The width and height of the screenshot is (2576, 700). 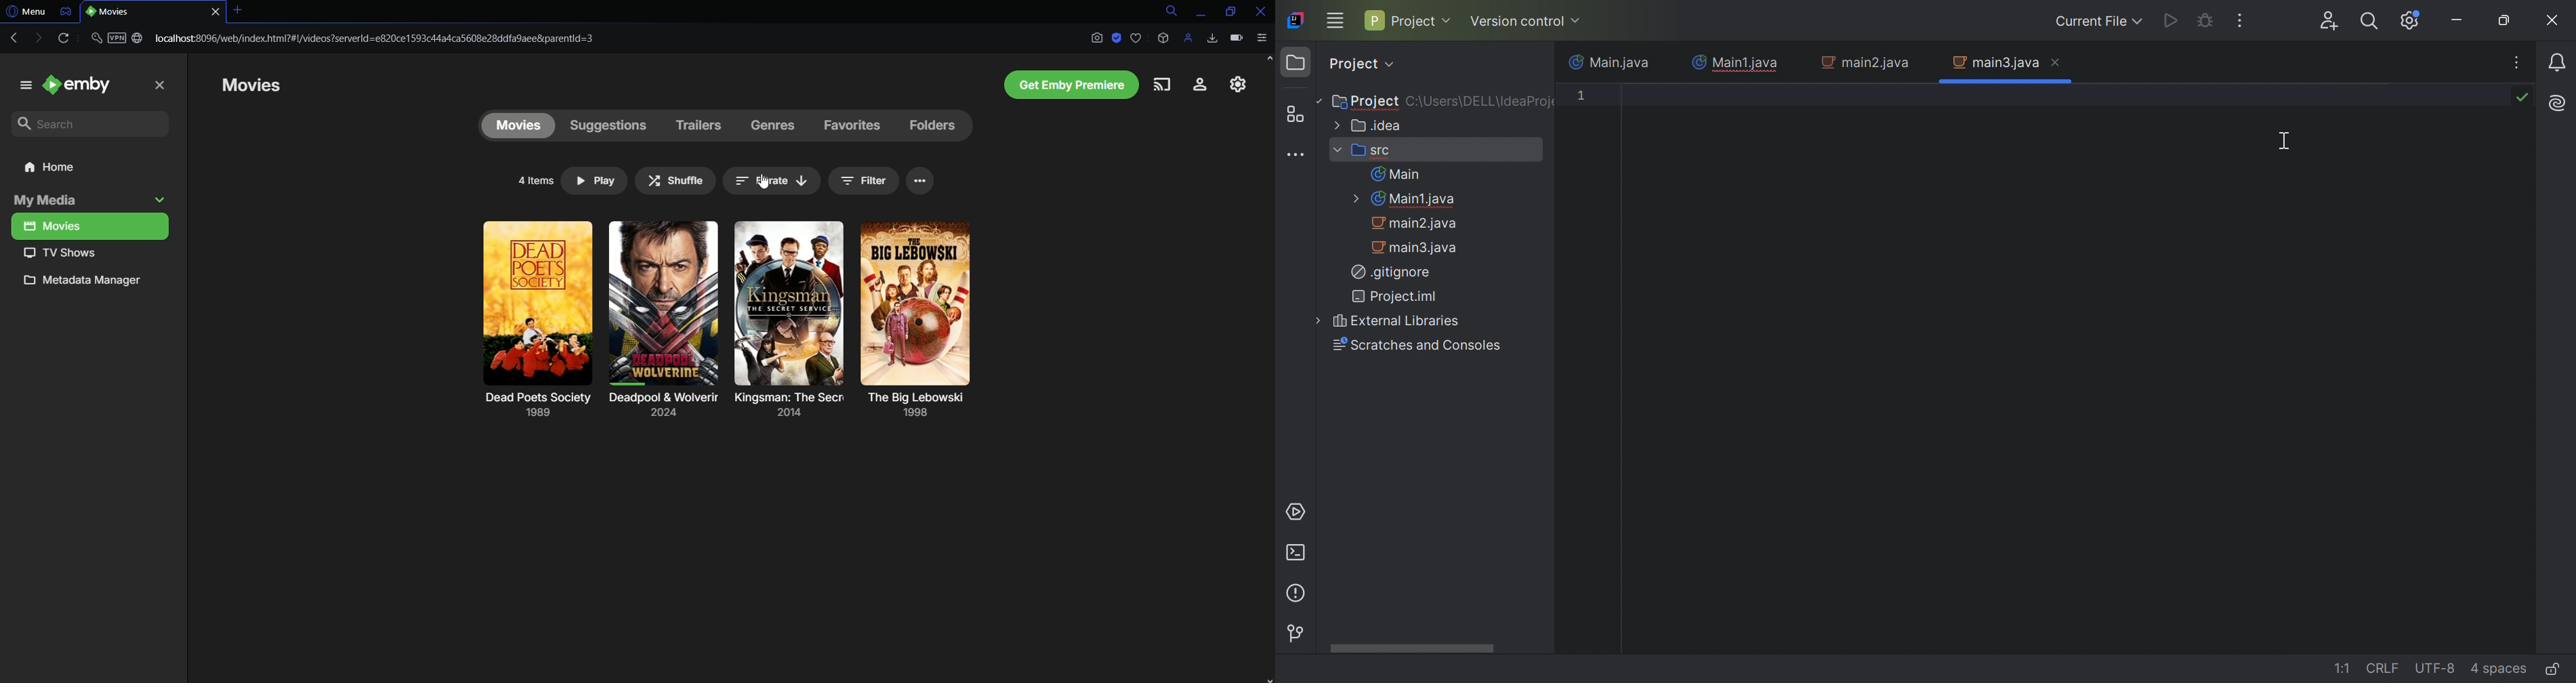 What do you see at coordinates (36, 38) in the screenshot?
I see `Forward` at bounding box center [36, 38].